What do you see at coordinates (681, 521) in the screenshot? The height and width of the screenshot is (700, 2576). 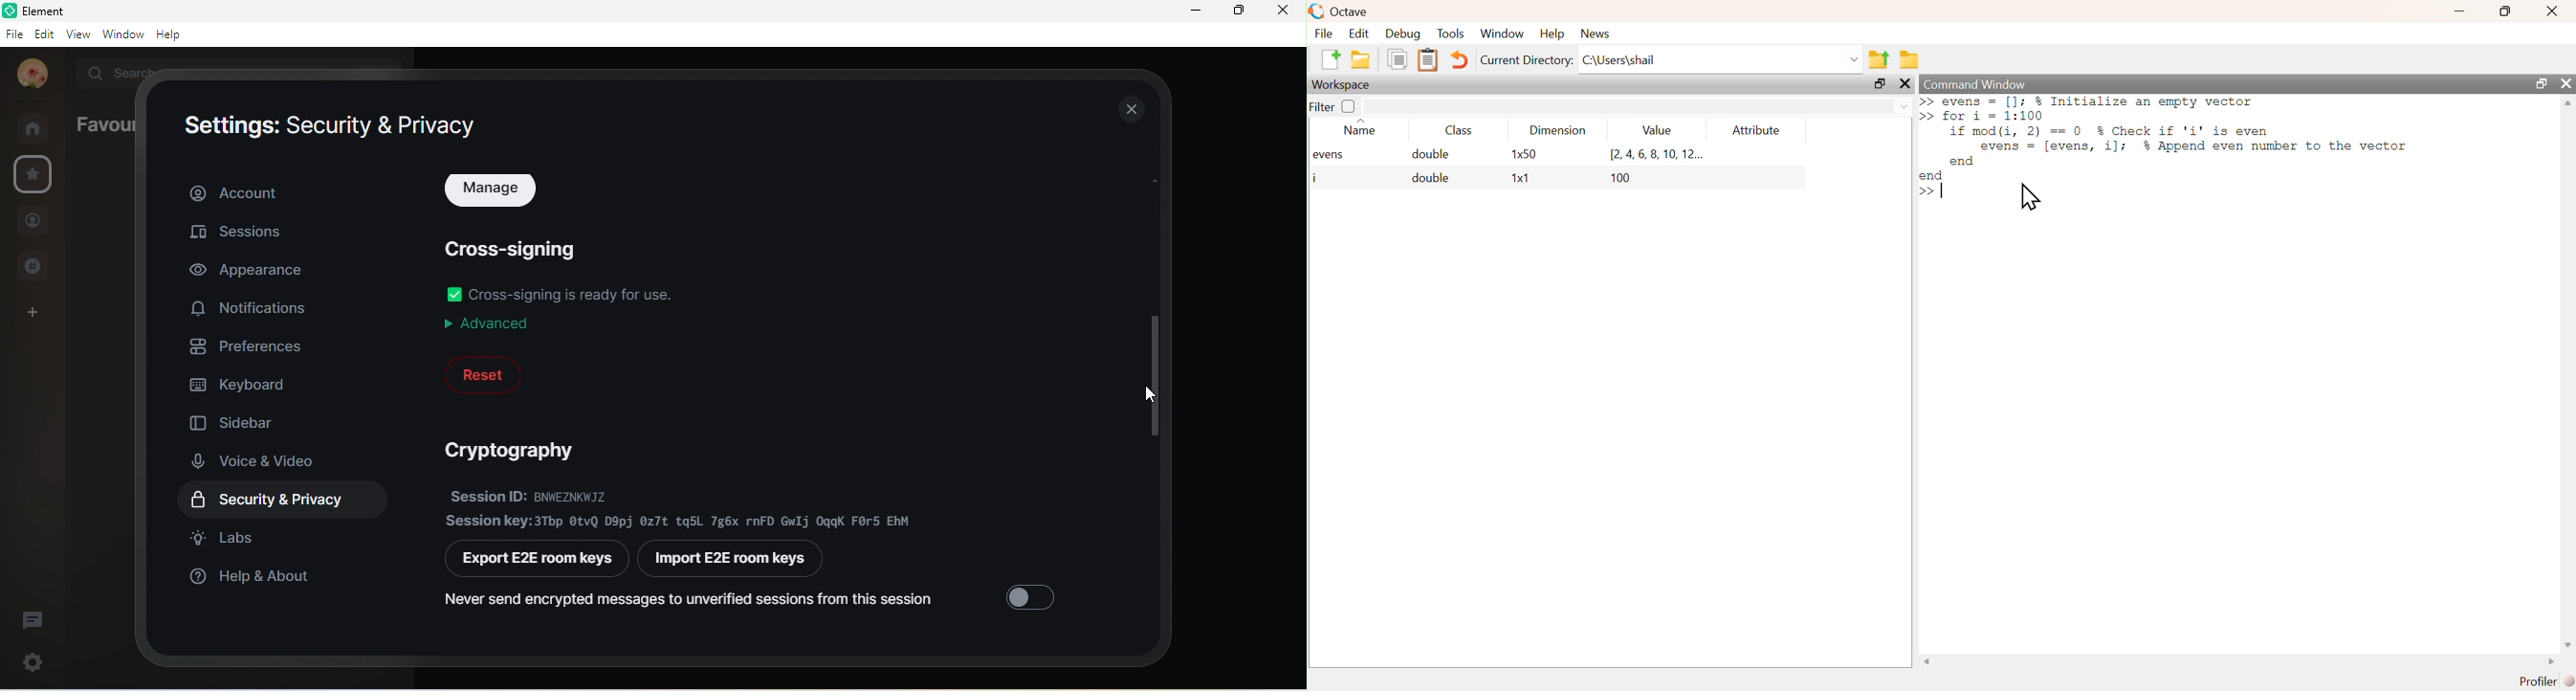 I see `session key:3tbp 0tvq d9pj 0z7t tq5l 7g6x rnfd gwij 0qqk for5 ehm` at bounding box center [681, 521].